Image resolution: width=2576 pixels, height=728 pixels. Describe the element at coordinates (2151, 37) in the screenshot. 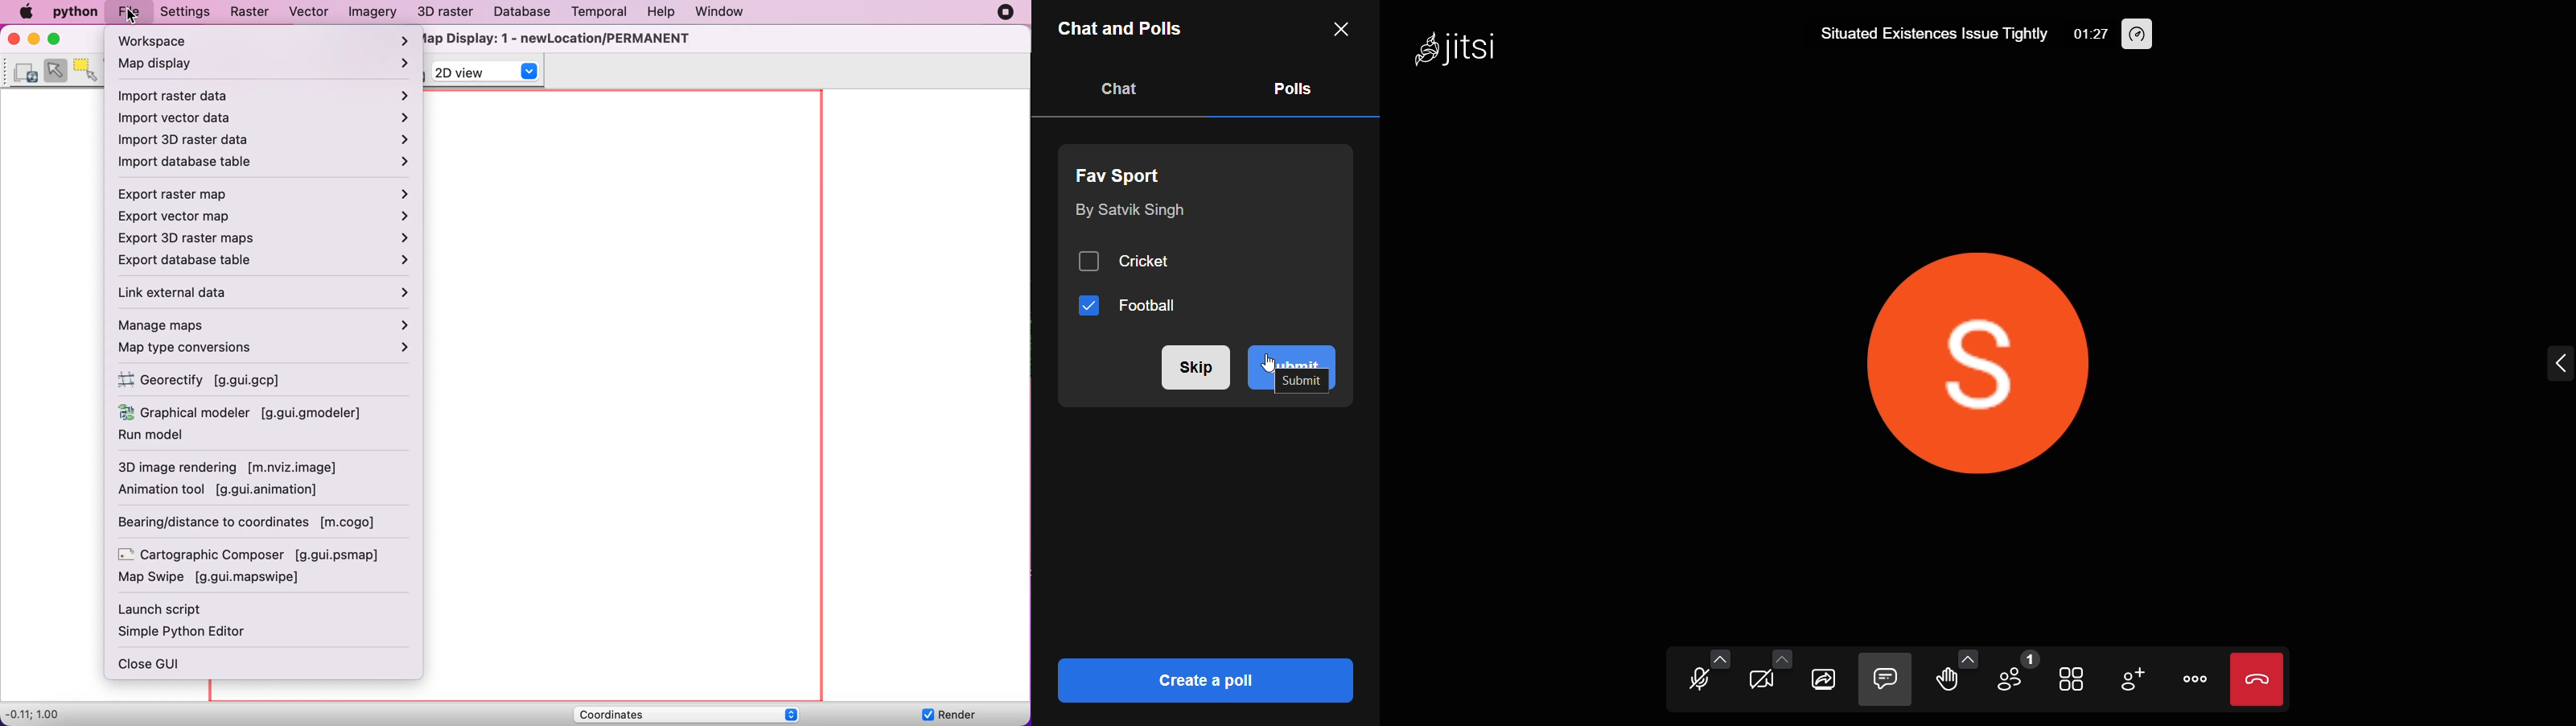

I see `performance setting` at that location.